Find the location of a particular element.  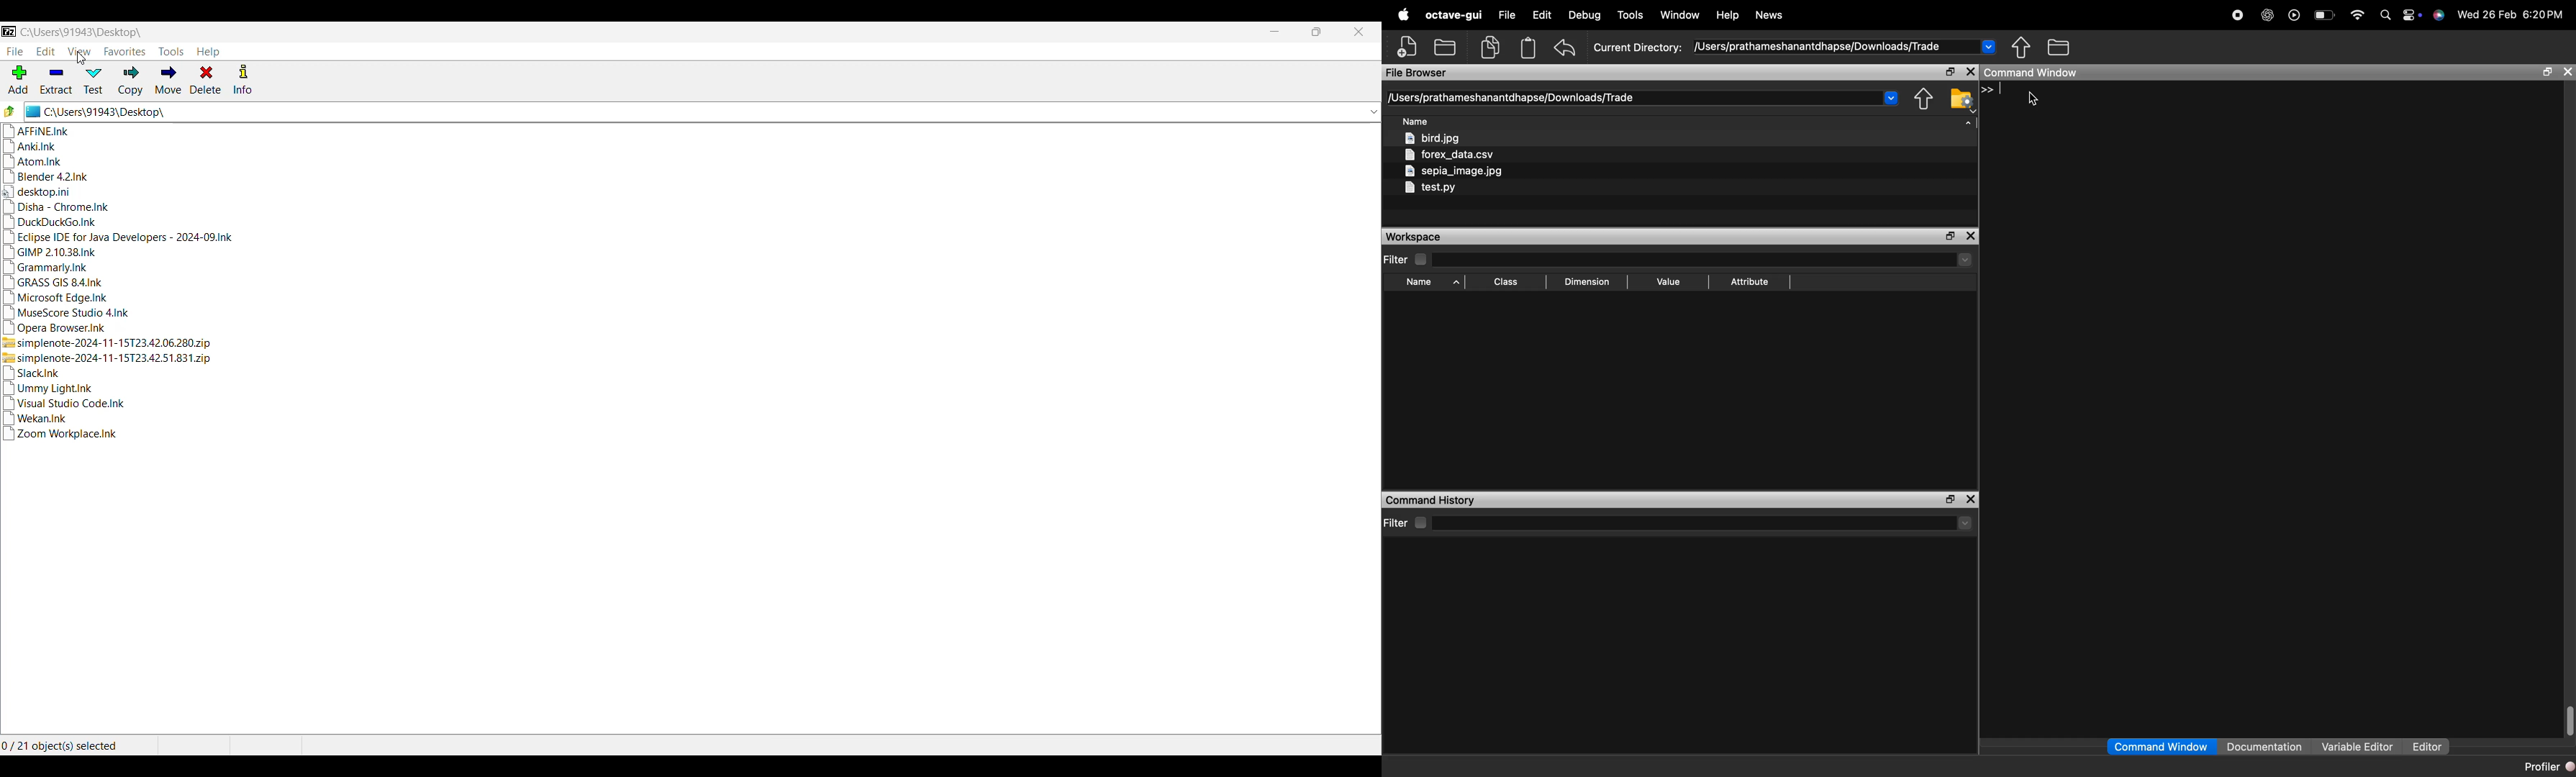

Value is located at coordinates (1671, 282).